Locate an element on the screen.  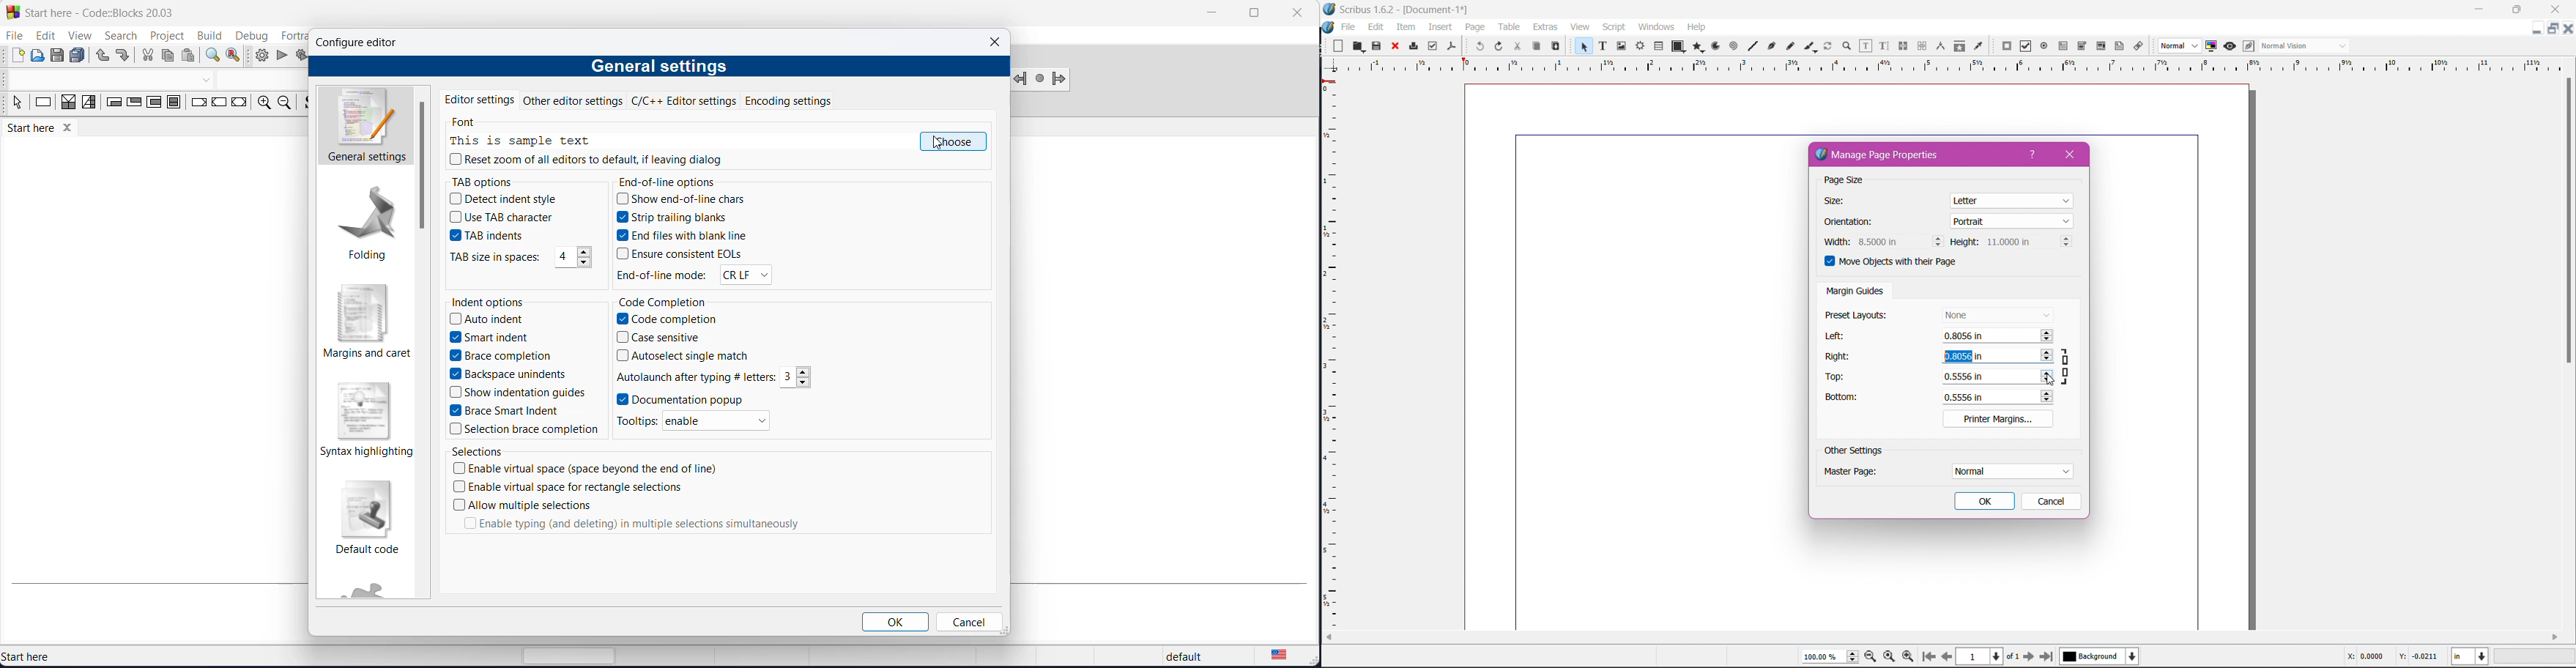
PDF Check Box is located at coordinates (2026, 46).